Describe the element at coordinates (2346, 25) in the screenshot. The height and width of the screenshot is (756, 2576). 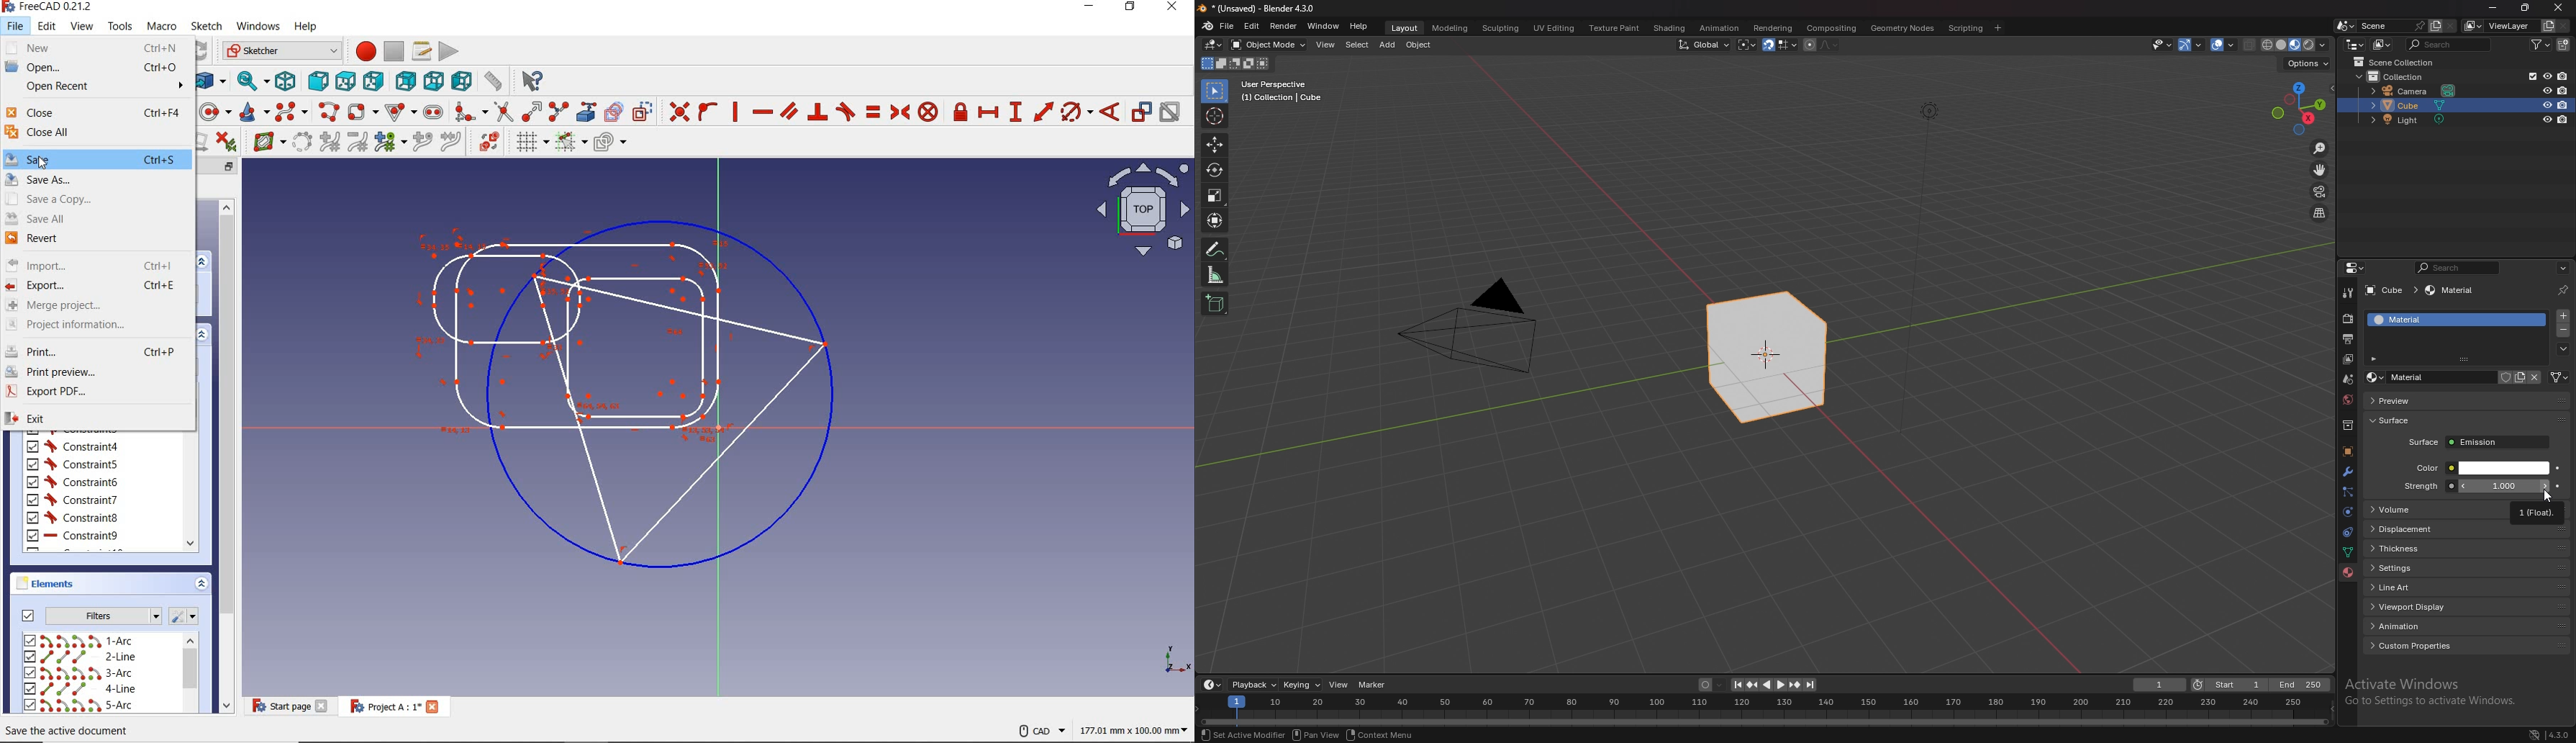
I see `browse scene` at that location.